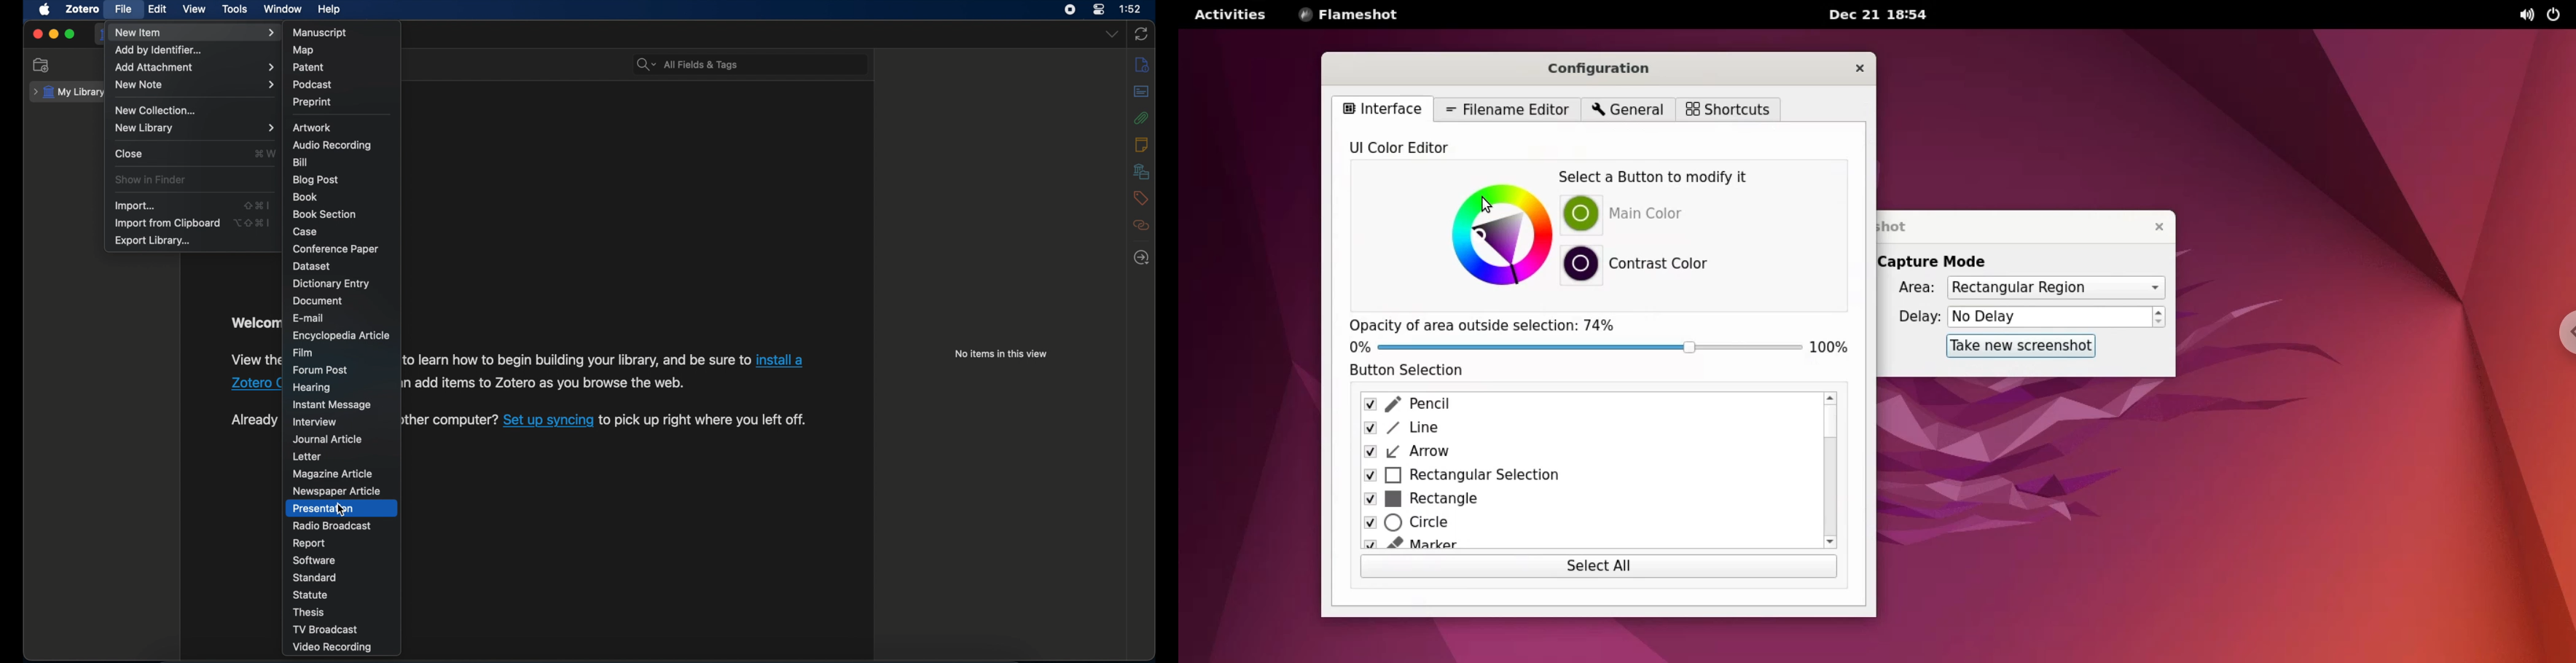 The height and width of the screenshot is (672, 2576). What do you see at coordinates (308, 66) in the screenshot?
I see `patent` at bounding box center [308, 66].